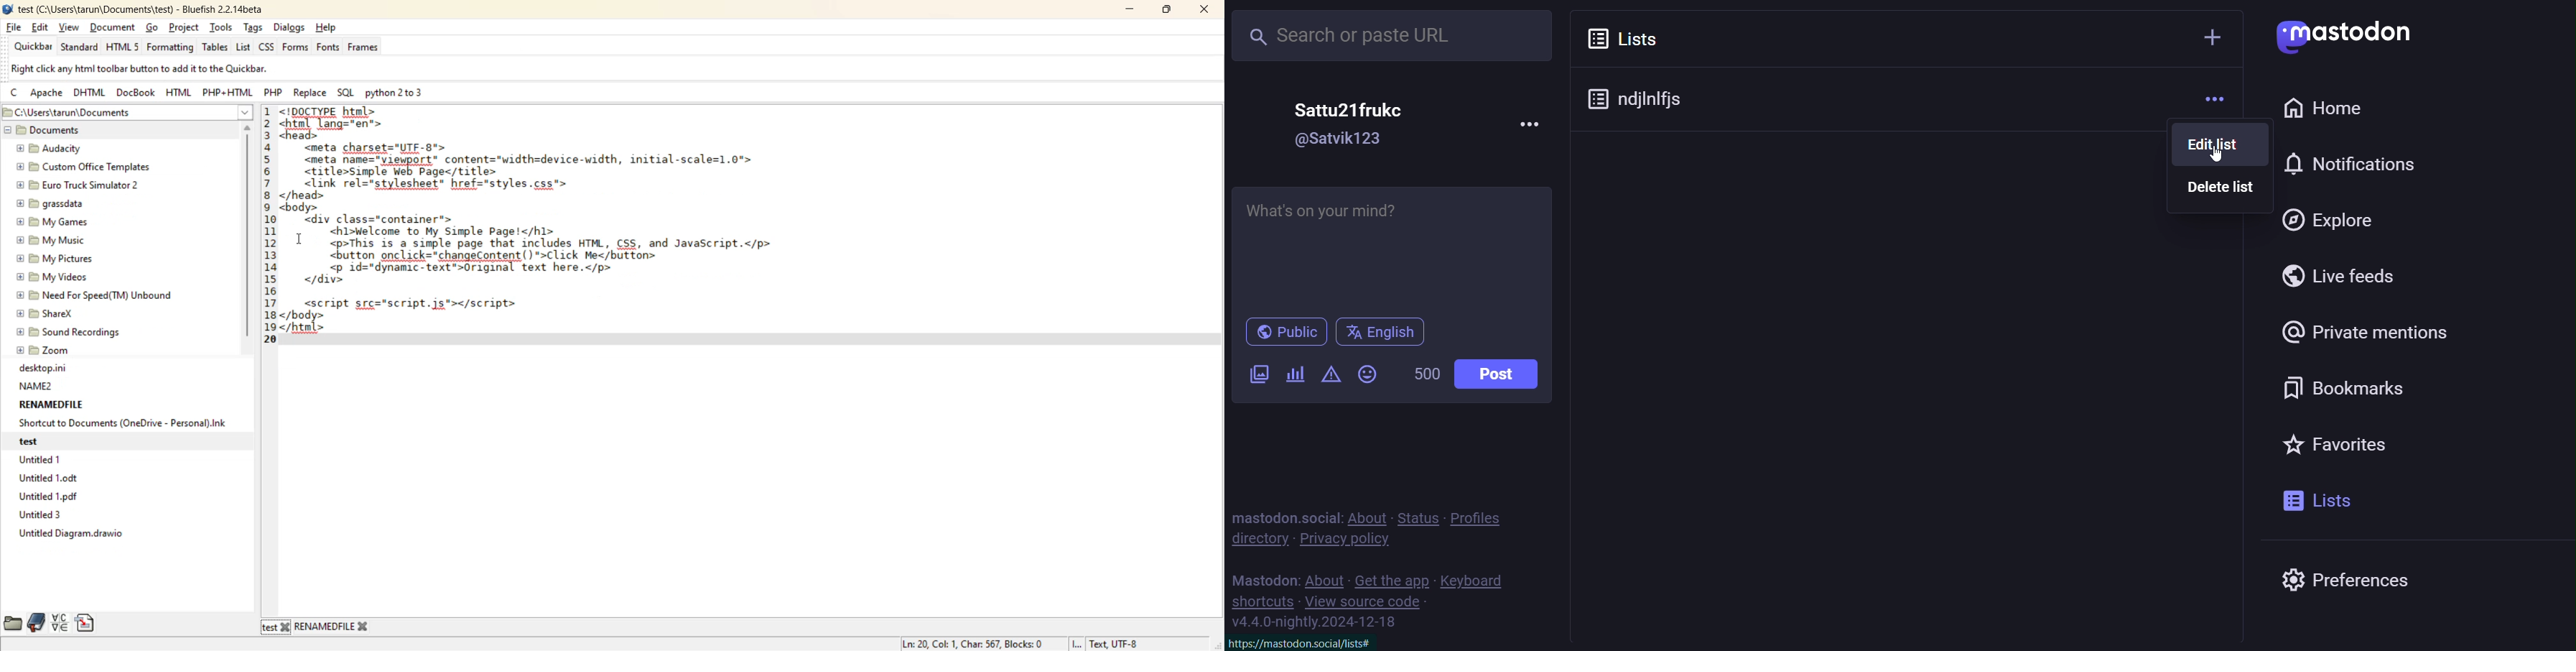 The height and width of the screenshot is (672, 2576). I want to click on status, so click(1418, 516).